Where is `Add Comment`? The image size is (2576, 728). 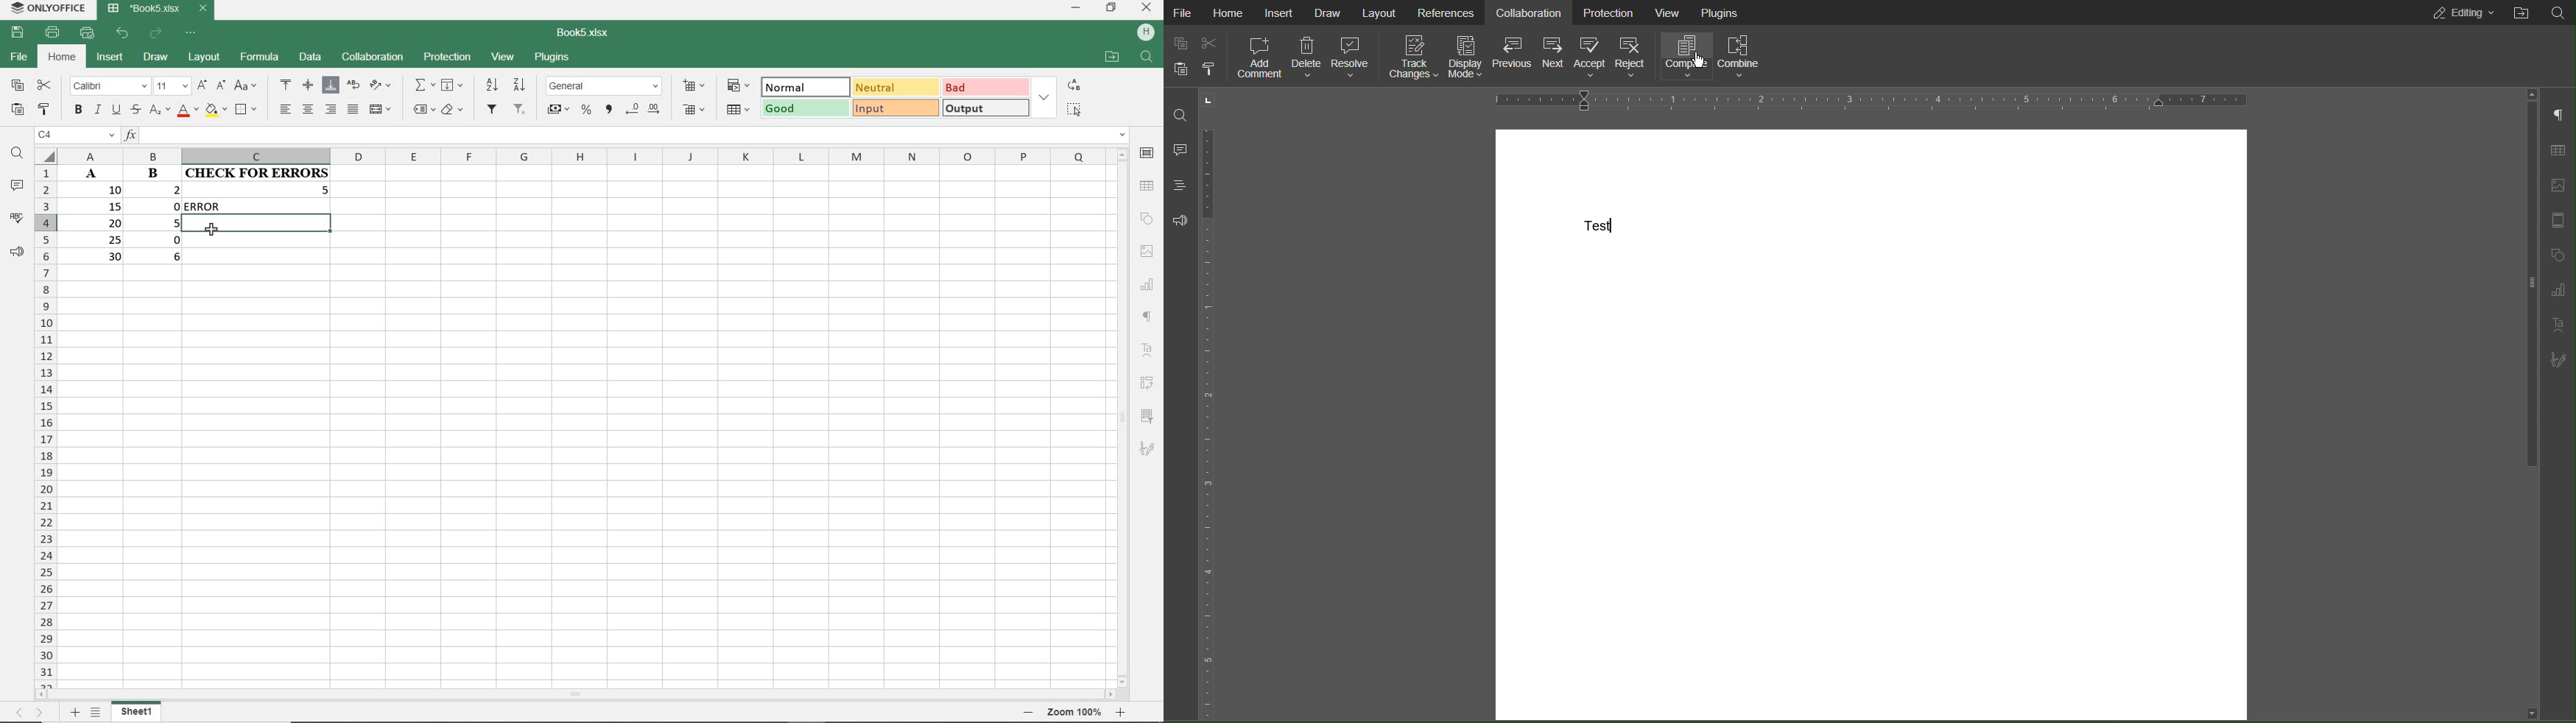
Add Comment is located at coordinates (1258, 60).